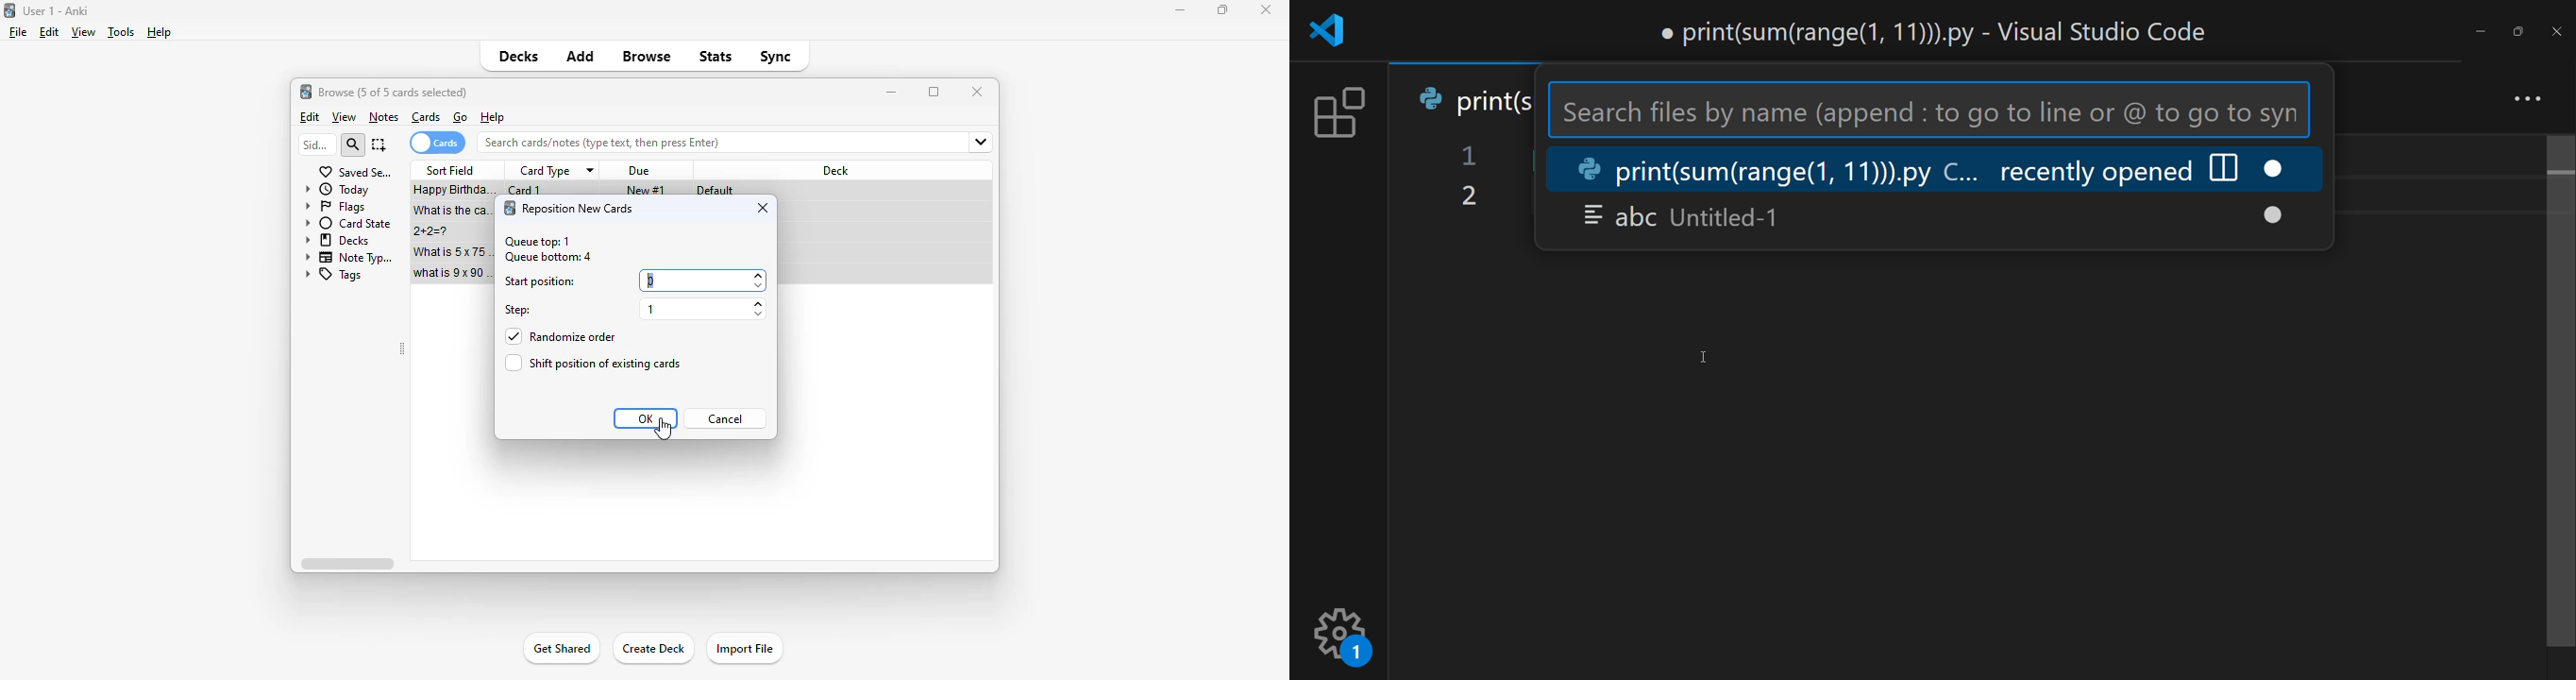 The height and width of the screenshot is (700, 2576). Describe the element at coordinates (893, 92) in the screenshot. I see `minimize` at that location.